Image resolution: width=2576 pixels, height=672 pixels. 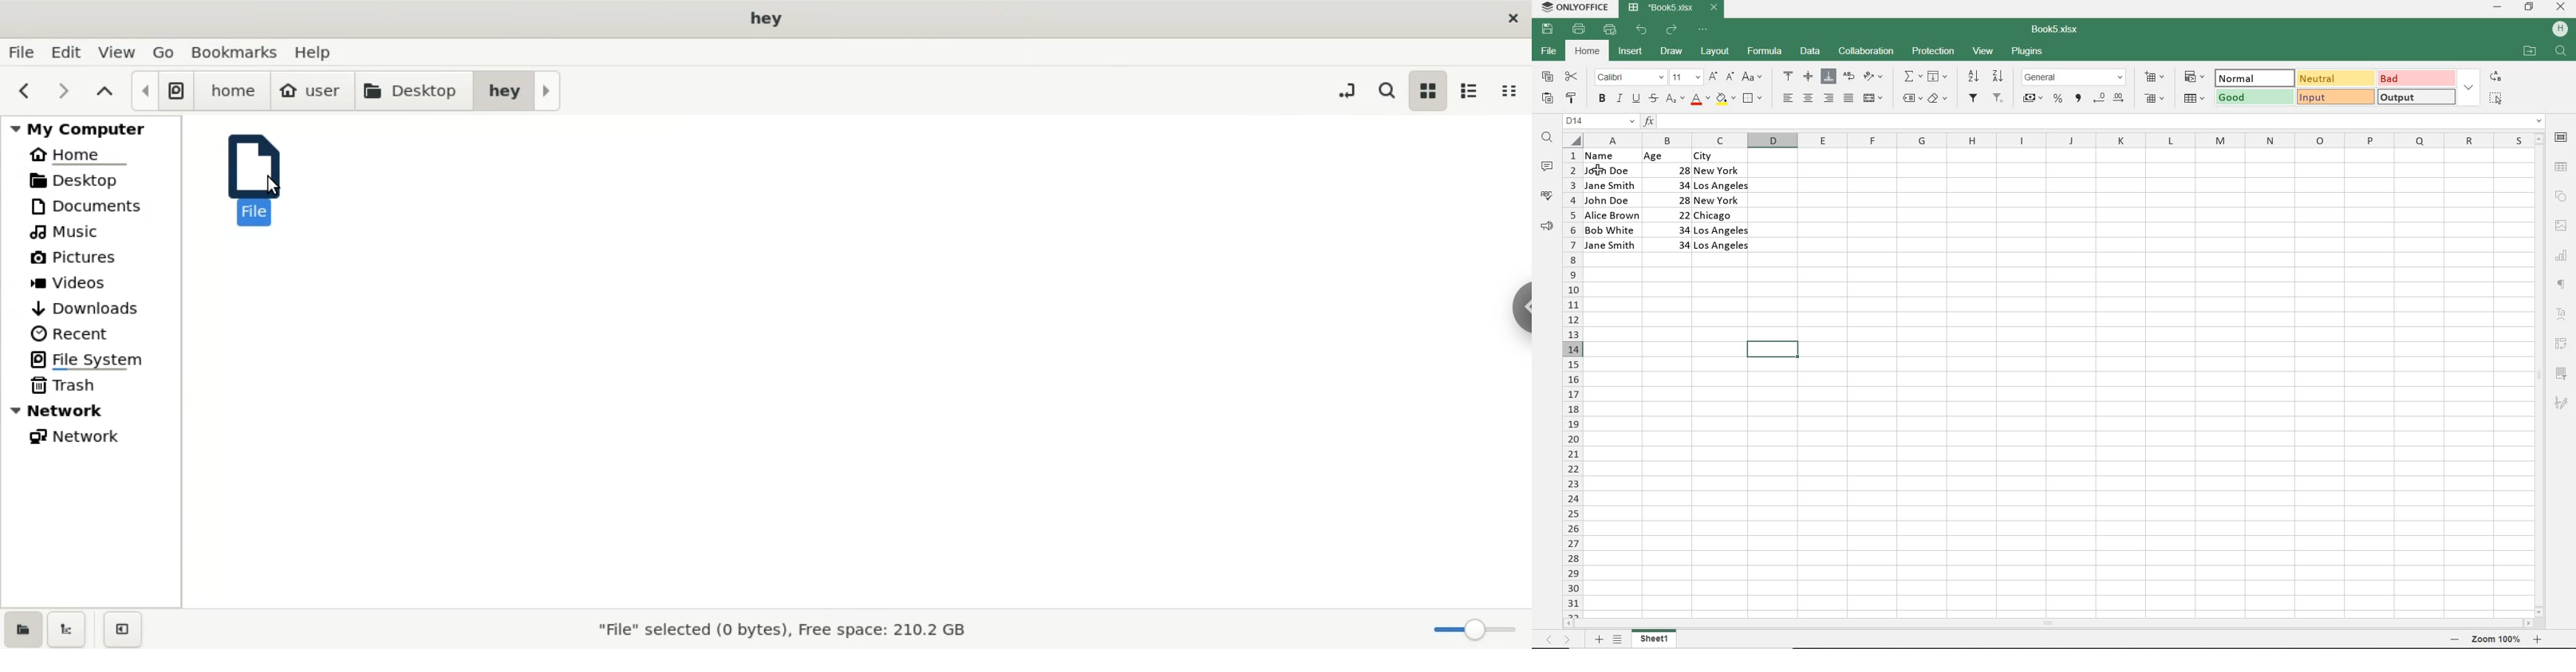 What do you see at coordinates (2195, 76) in the screenshot?
I see `CONDITIONAL FORMATING` at bounding box center [2195, 76].